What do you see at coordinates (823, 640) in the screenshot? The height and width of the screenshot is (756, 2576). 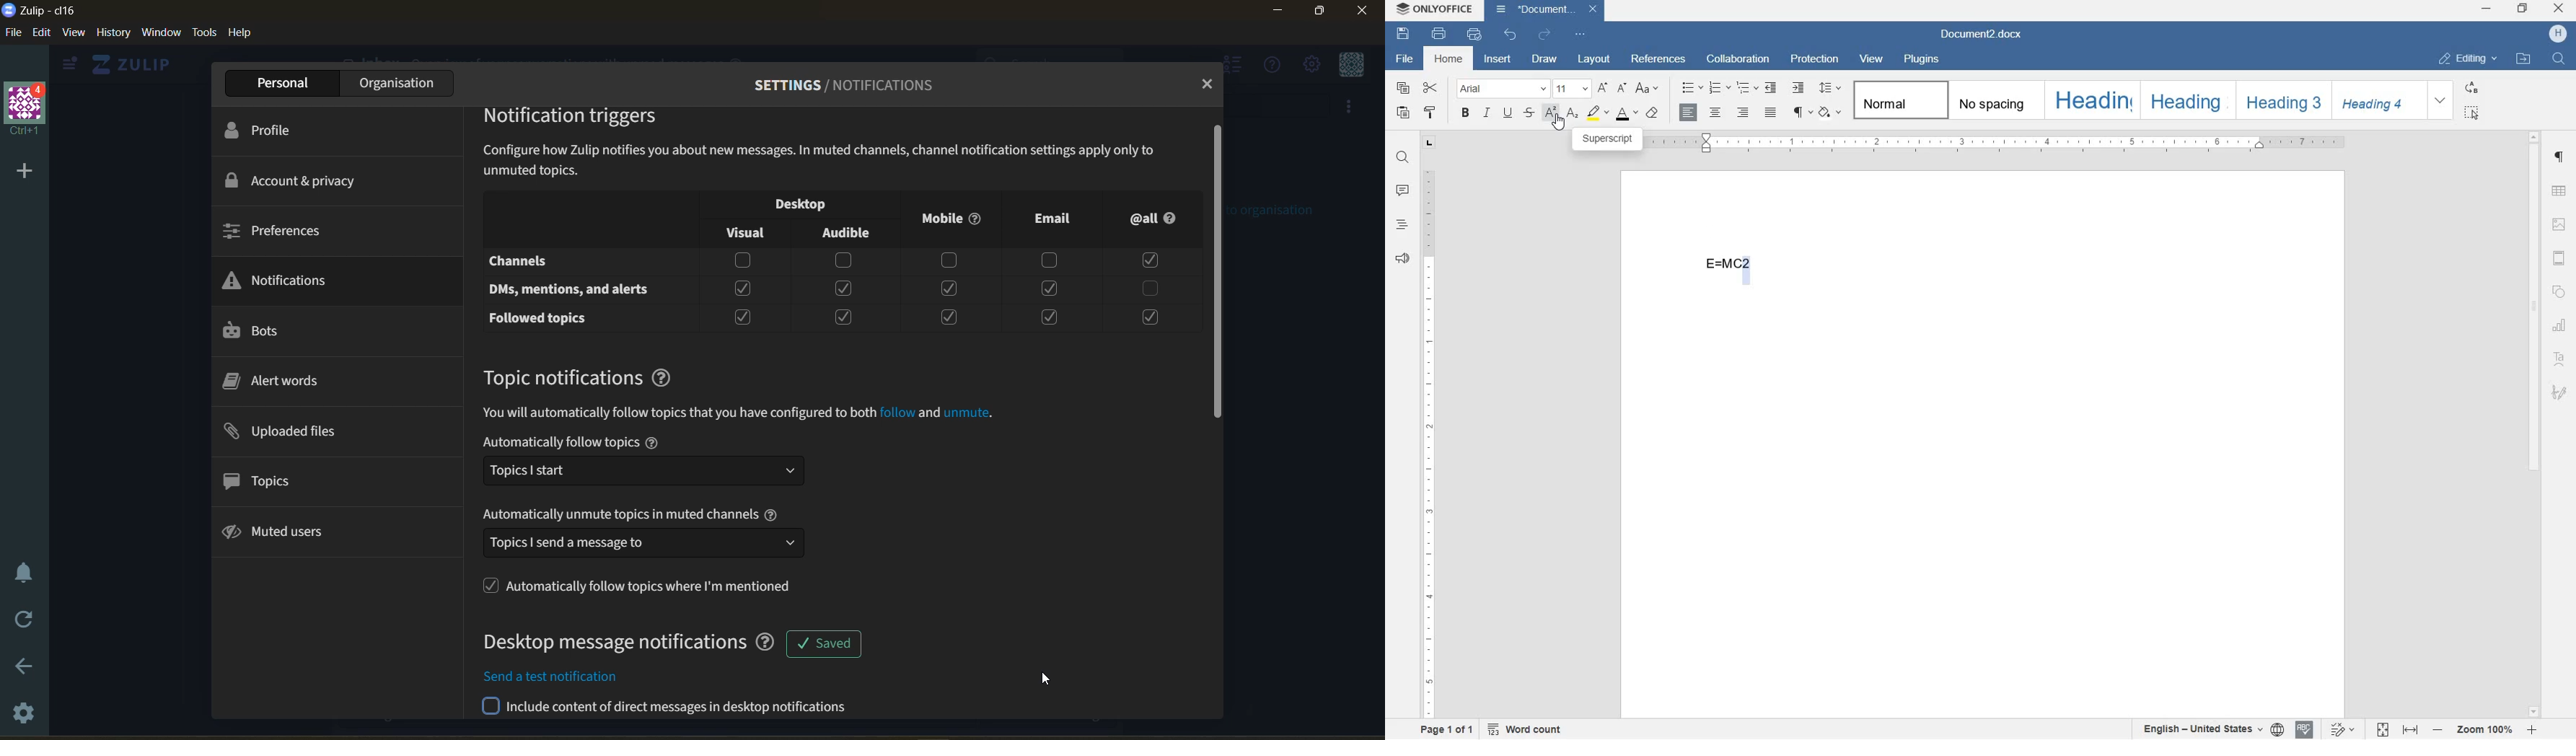 I see `on screen notification` at bounding box center [823, 640].